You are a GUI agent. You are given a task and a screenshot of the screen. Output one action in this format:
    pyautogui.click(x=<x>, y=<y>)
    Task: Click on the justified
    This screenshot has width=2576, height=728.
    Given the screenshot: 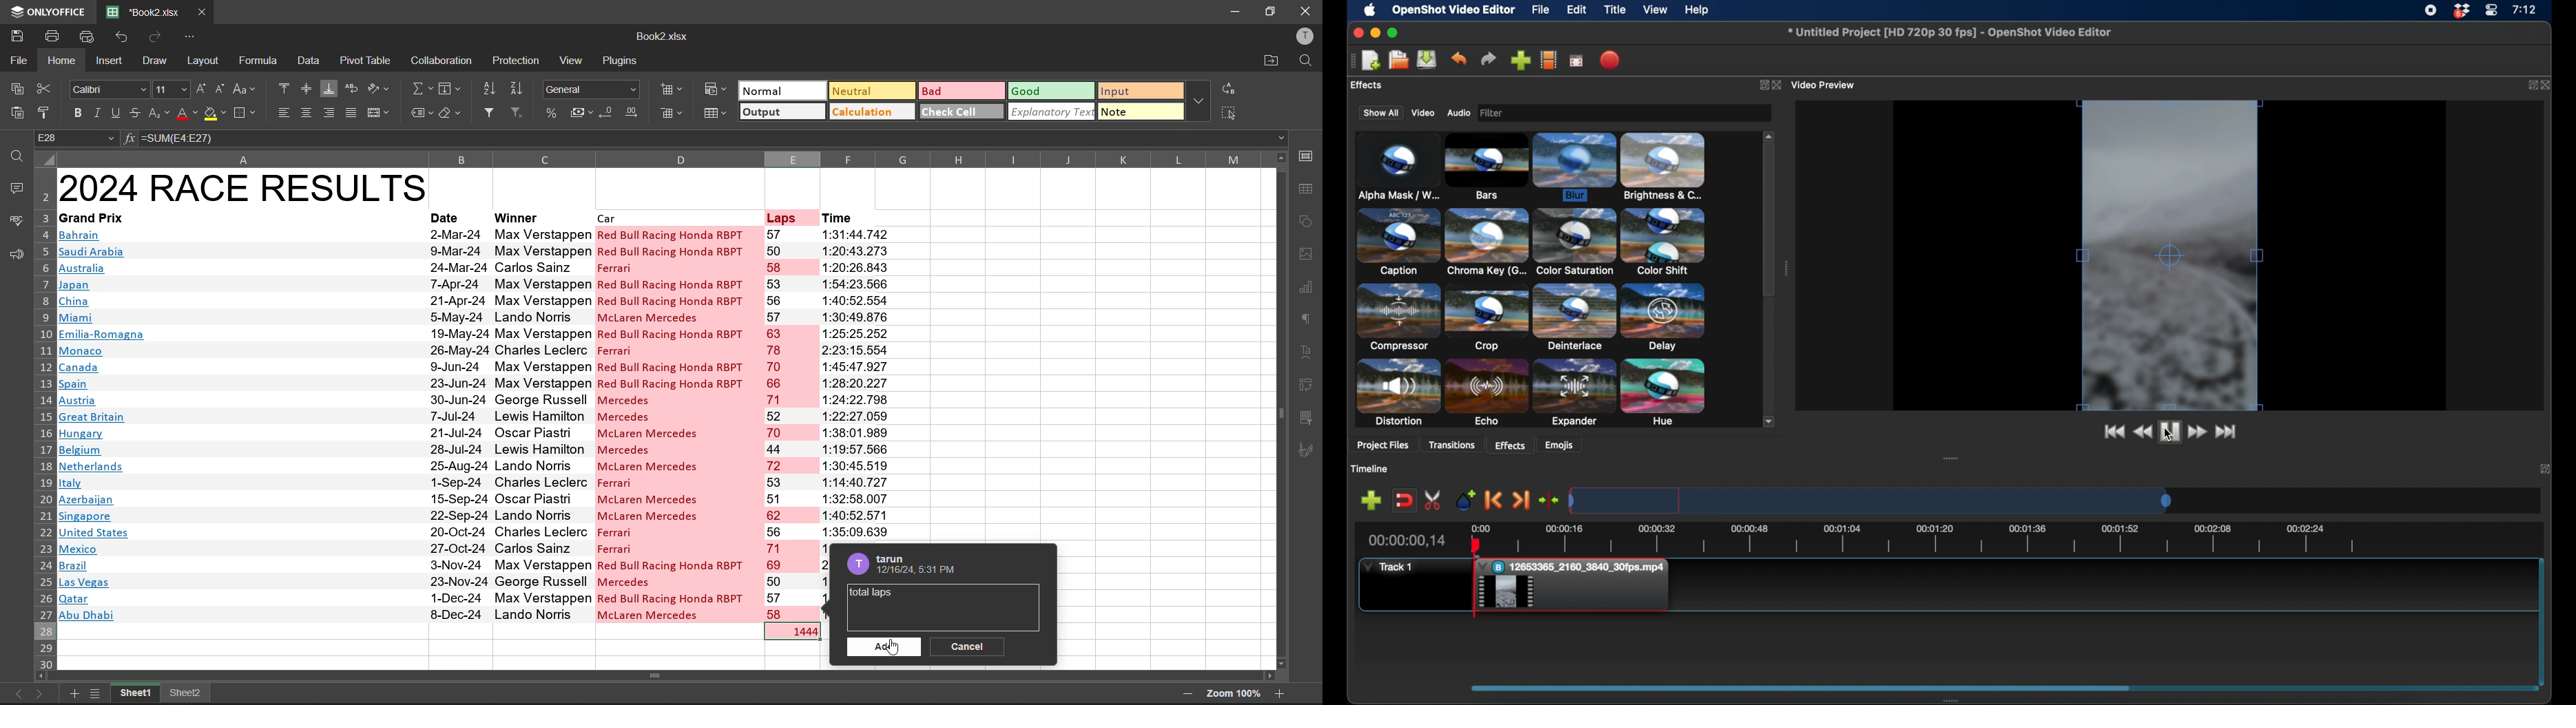 What is the action you would take?
    pyautogui.click(x=353, y=112)
    